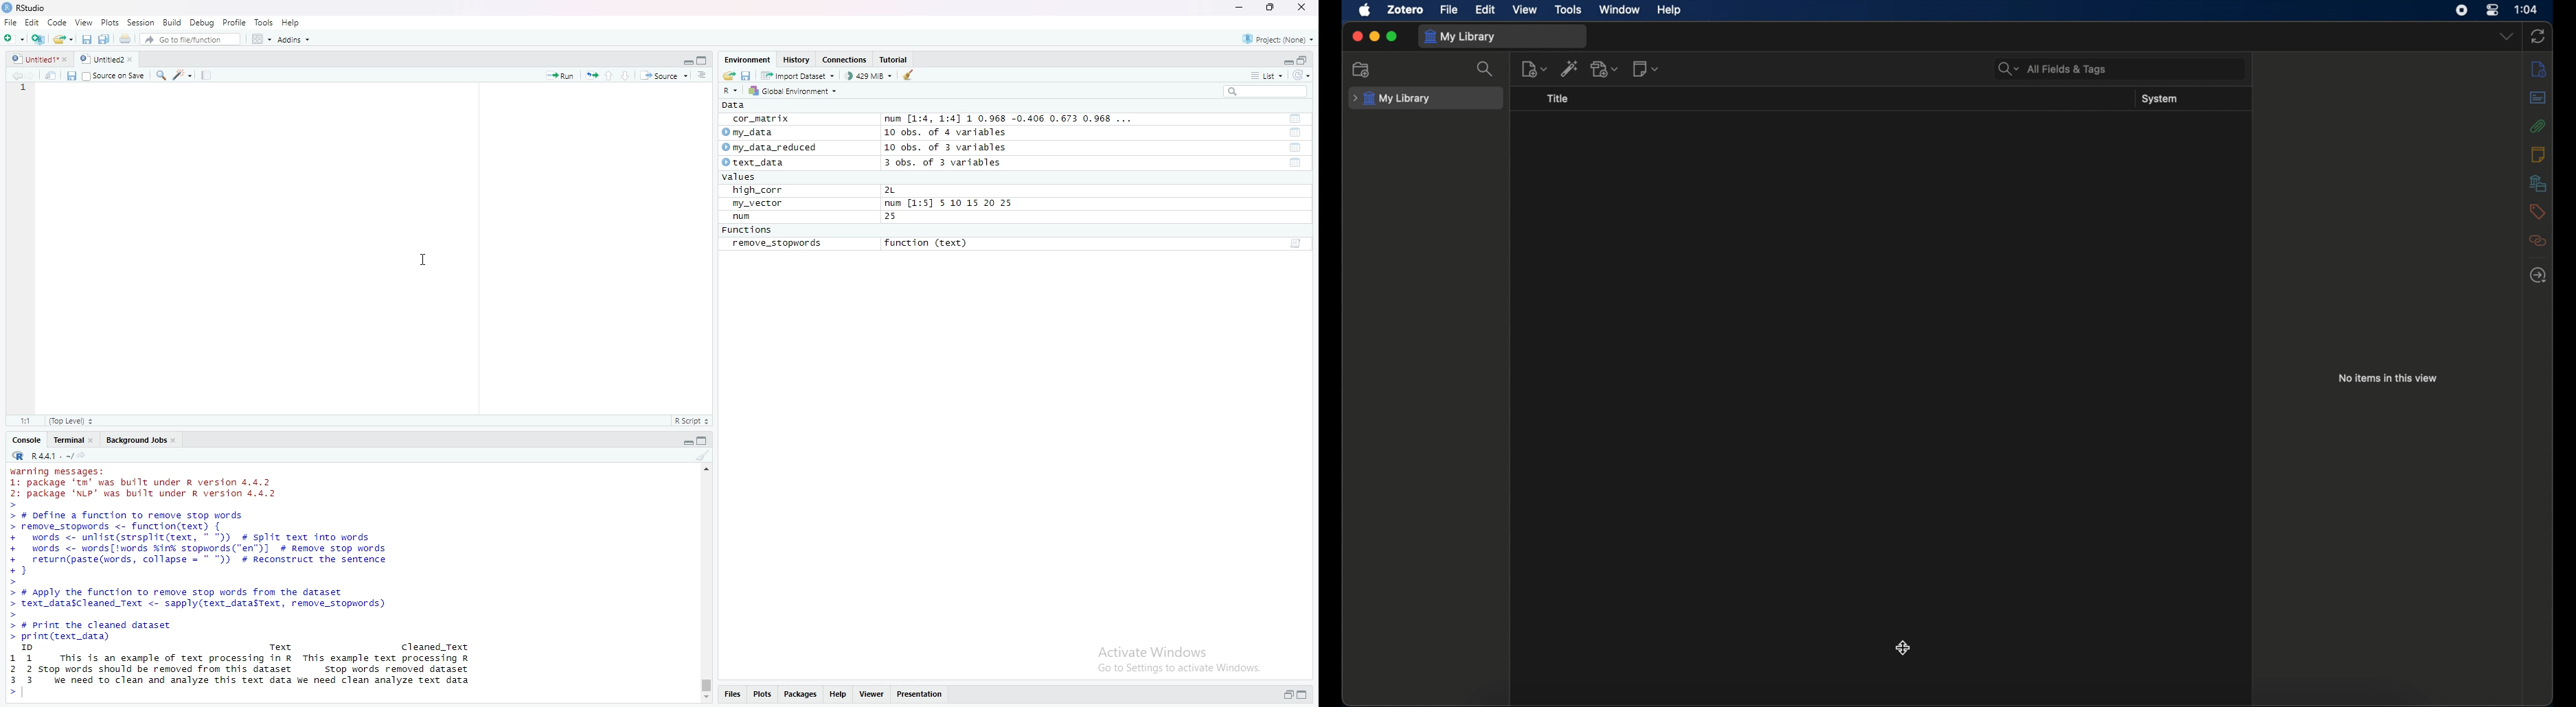 The image size is (2576, 728). What do you see at coordinates (24, 8) in the screenshot?
I see `RStudio` at bounding box center [24, 8].